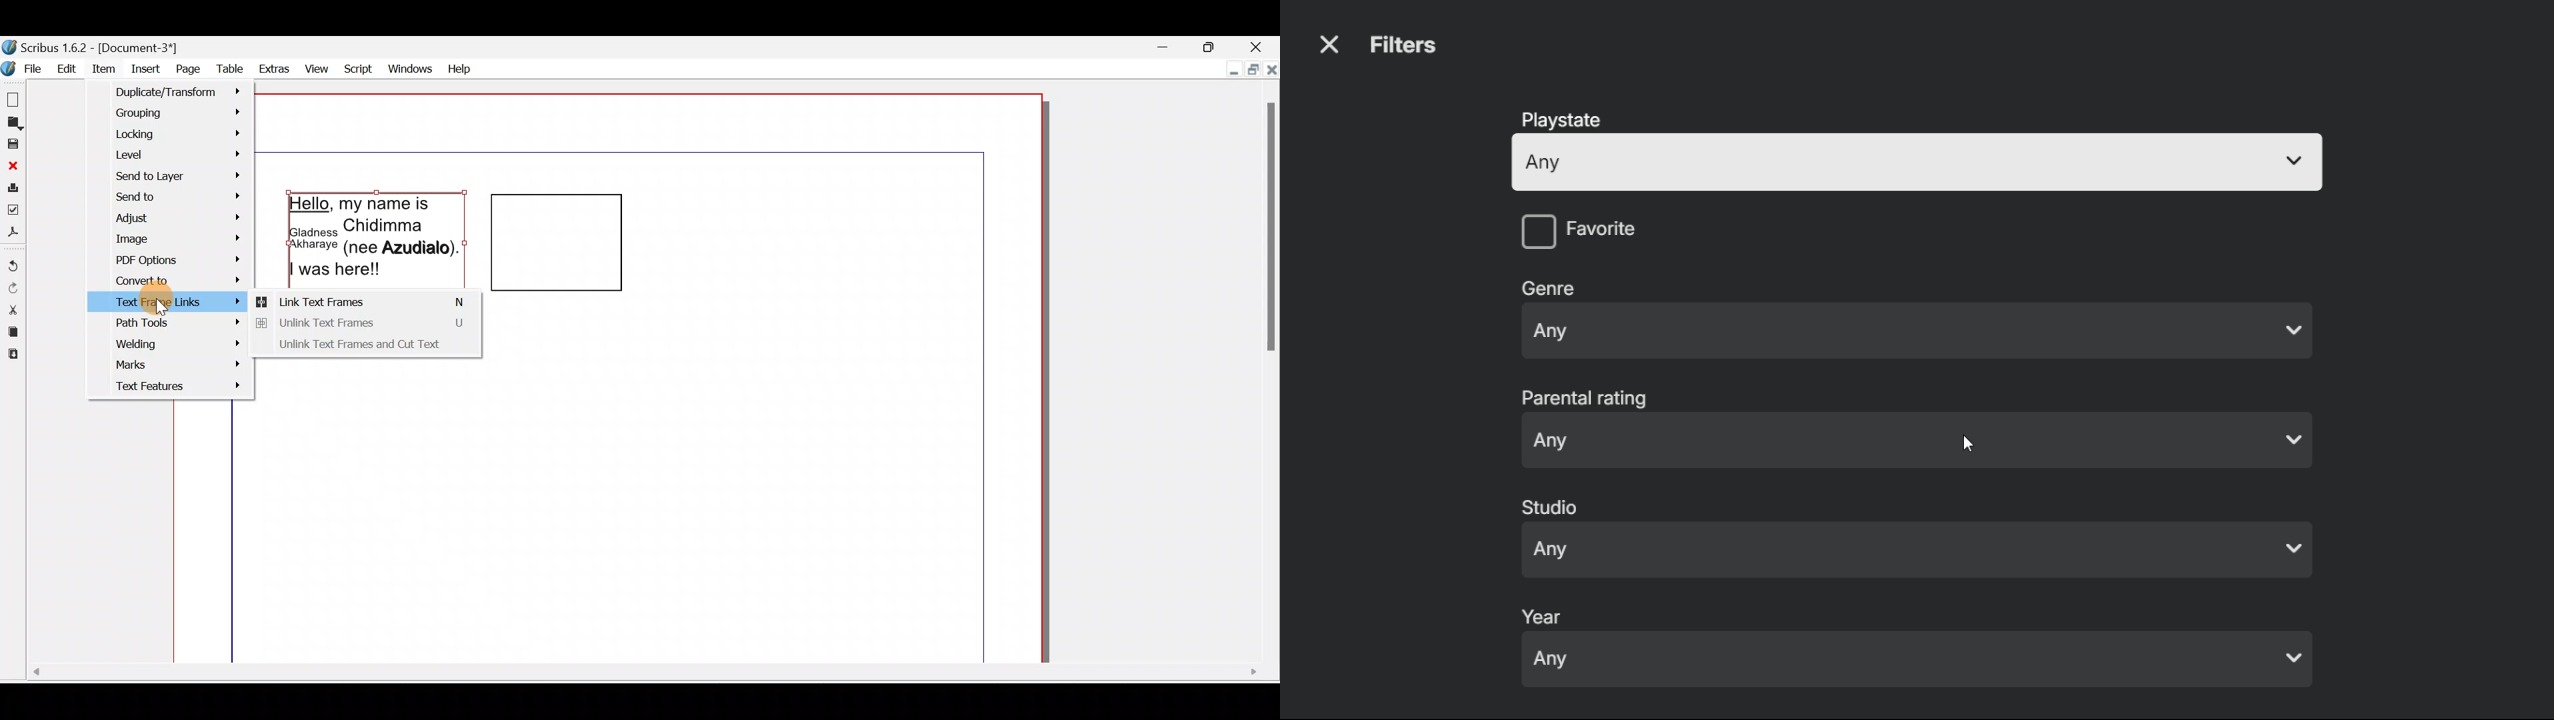 The image size is (2576, 728). Describe the element at coordinates (13, 186) in the screenshot. I see `Print` at that location.